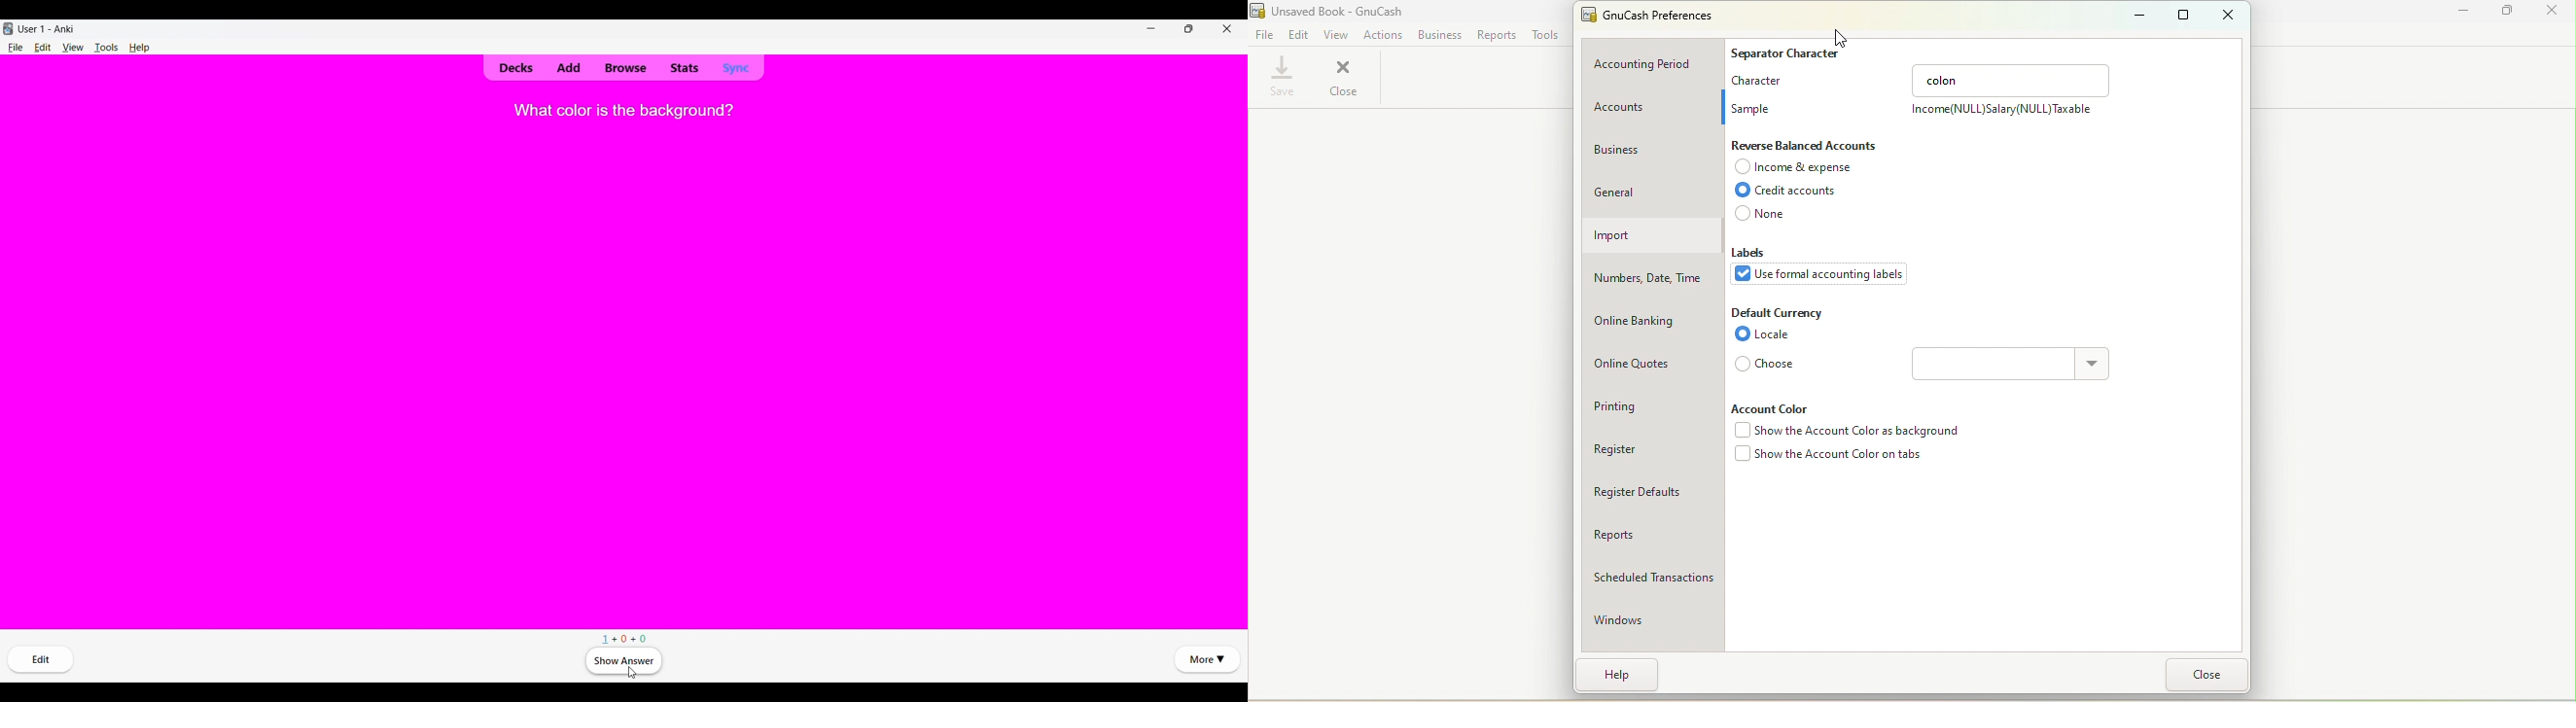  I want to click on Account color, so click(1779, 407).